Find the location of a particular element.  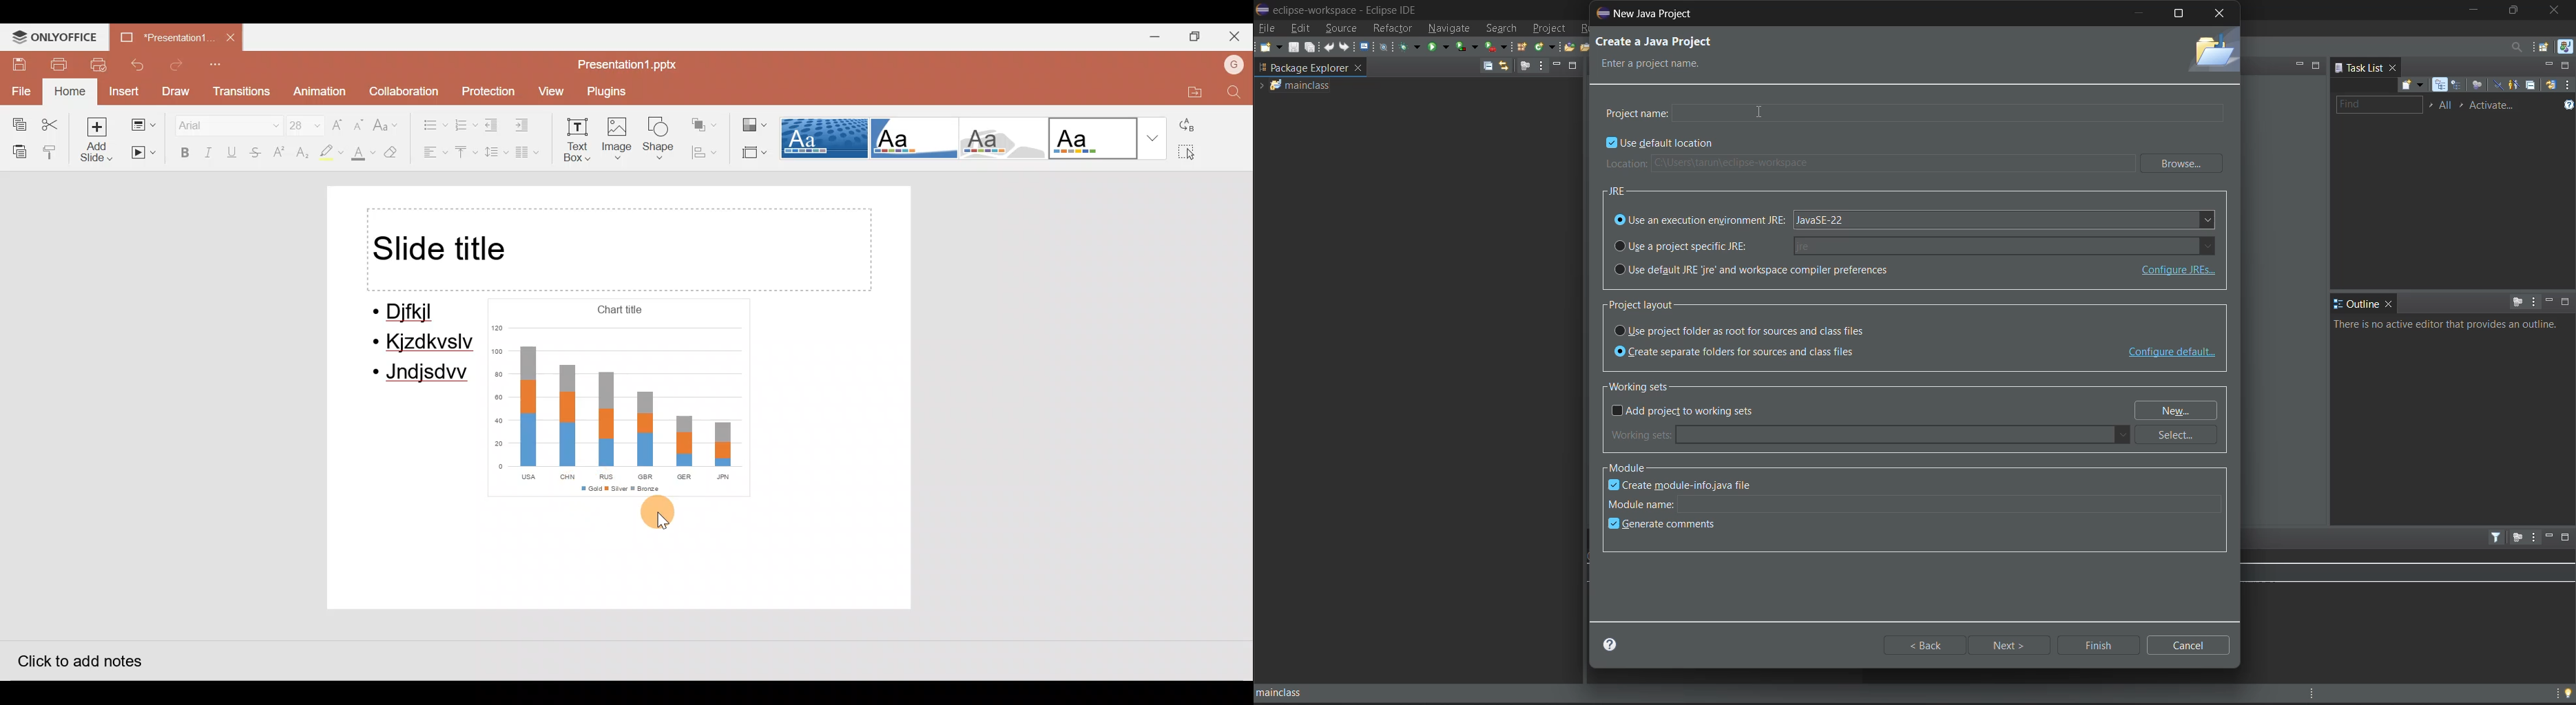

Clear style is located at coordinates (398, 152).